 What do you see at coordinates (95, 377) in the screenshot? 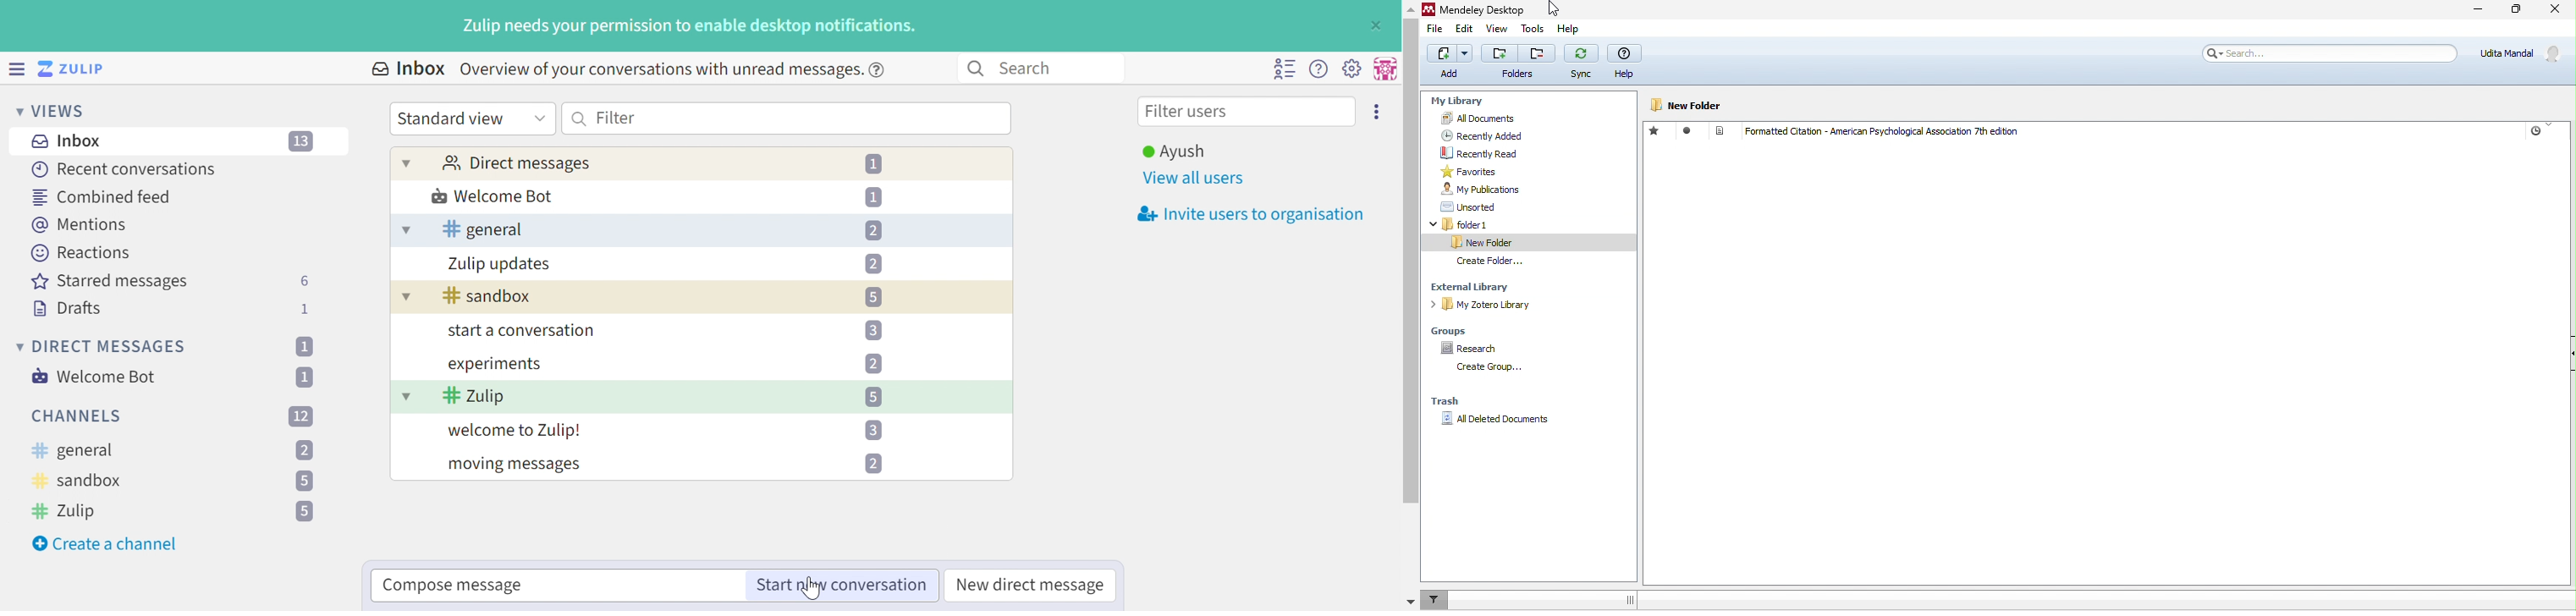
I see `Welcome Bot` at bounding box center [95, 377].